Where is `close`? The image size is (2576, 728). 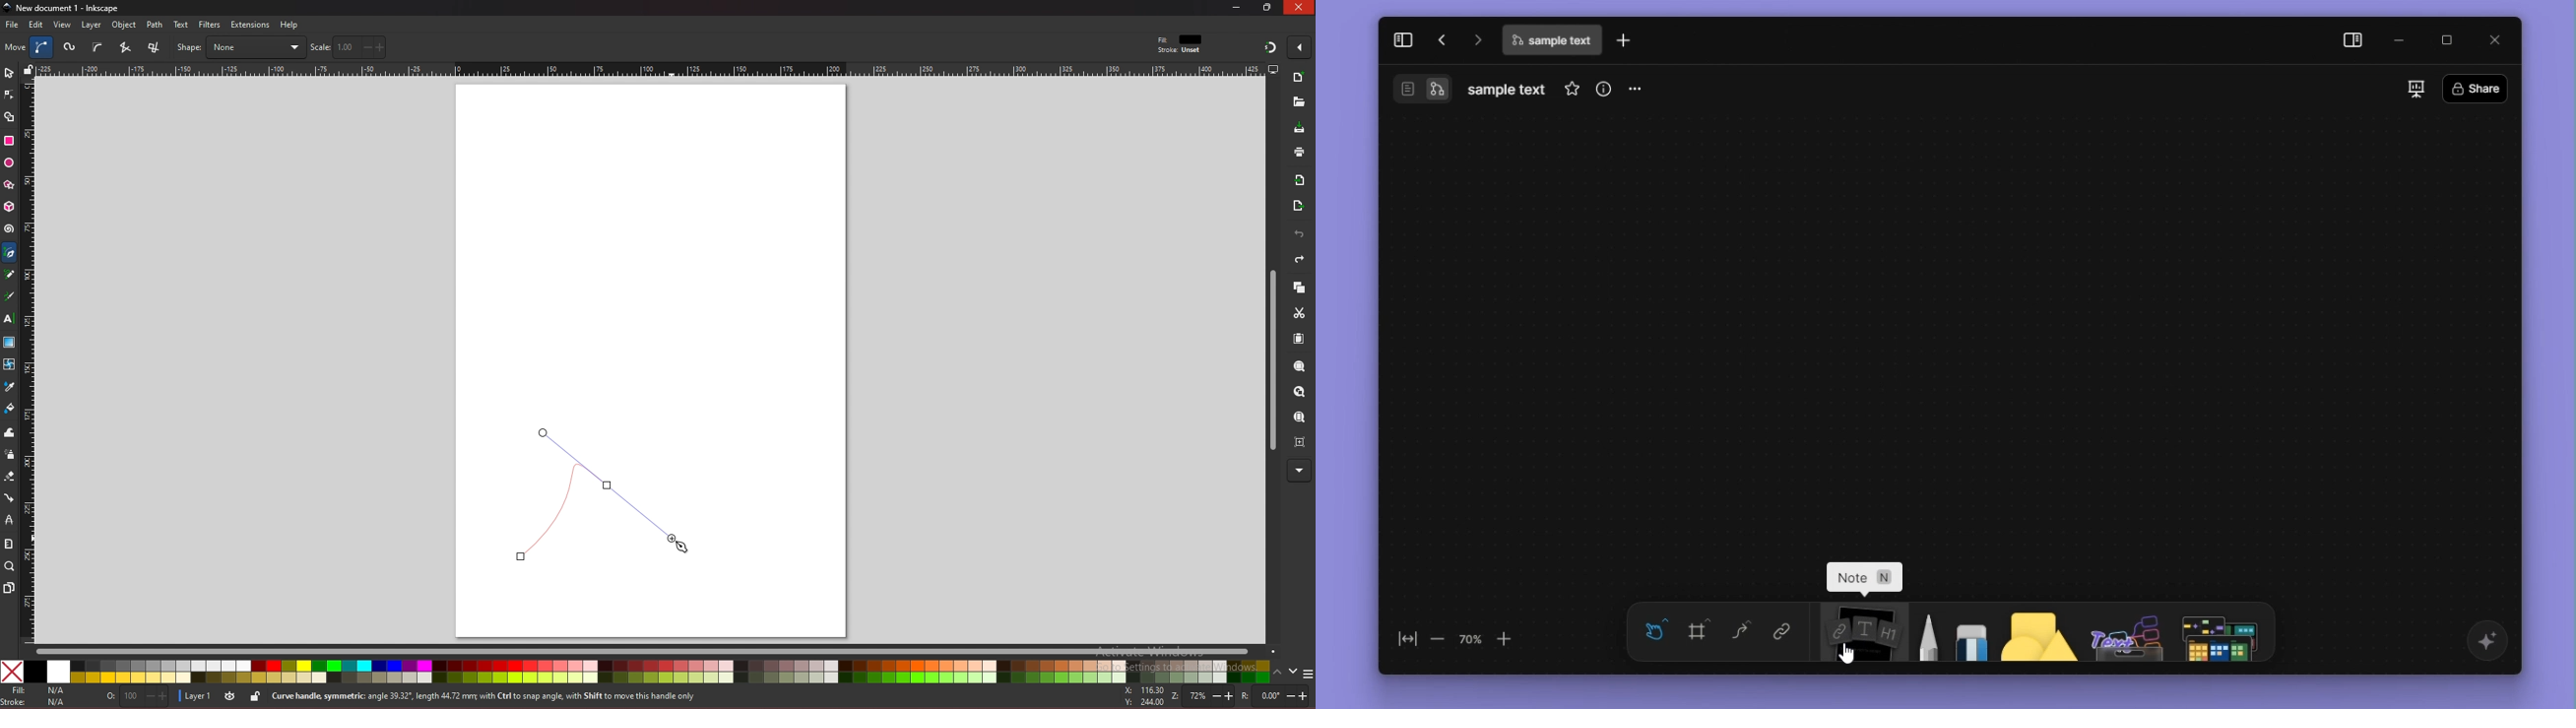 close is located at coordinates (2491, 39).